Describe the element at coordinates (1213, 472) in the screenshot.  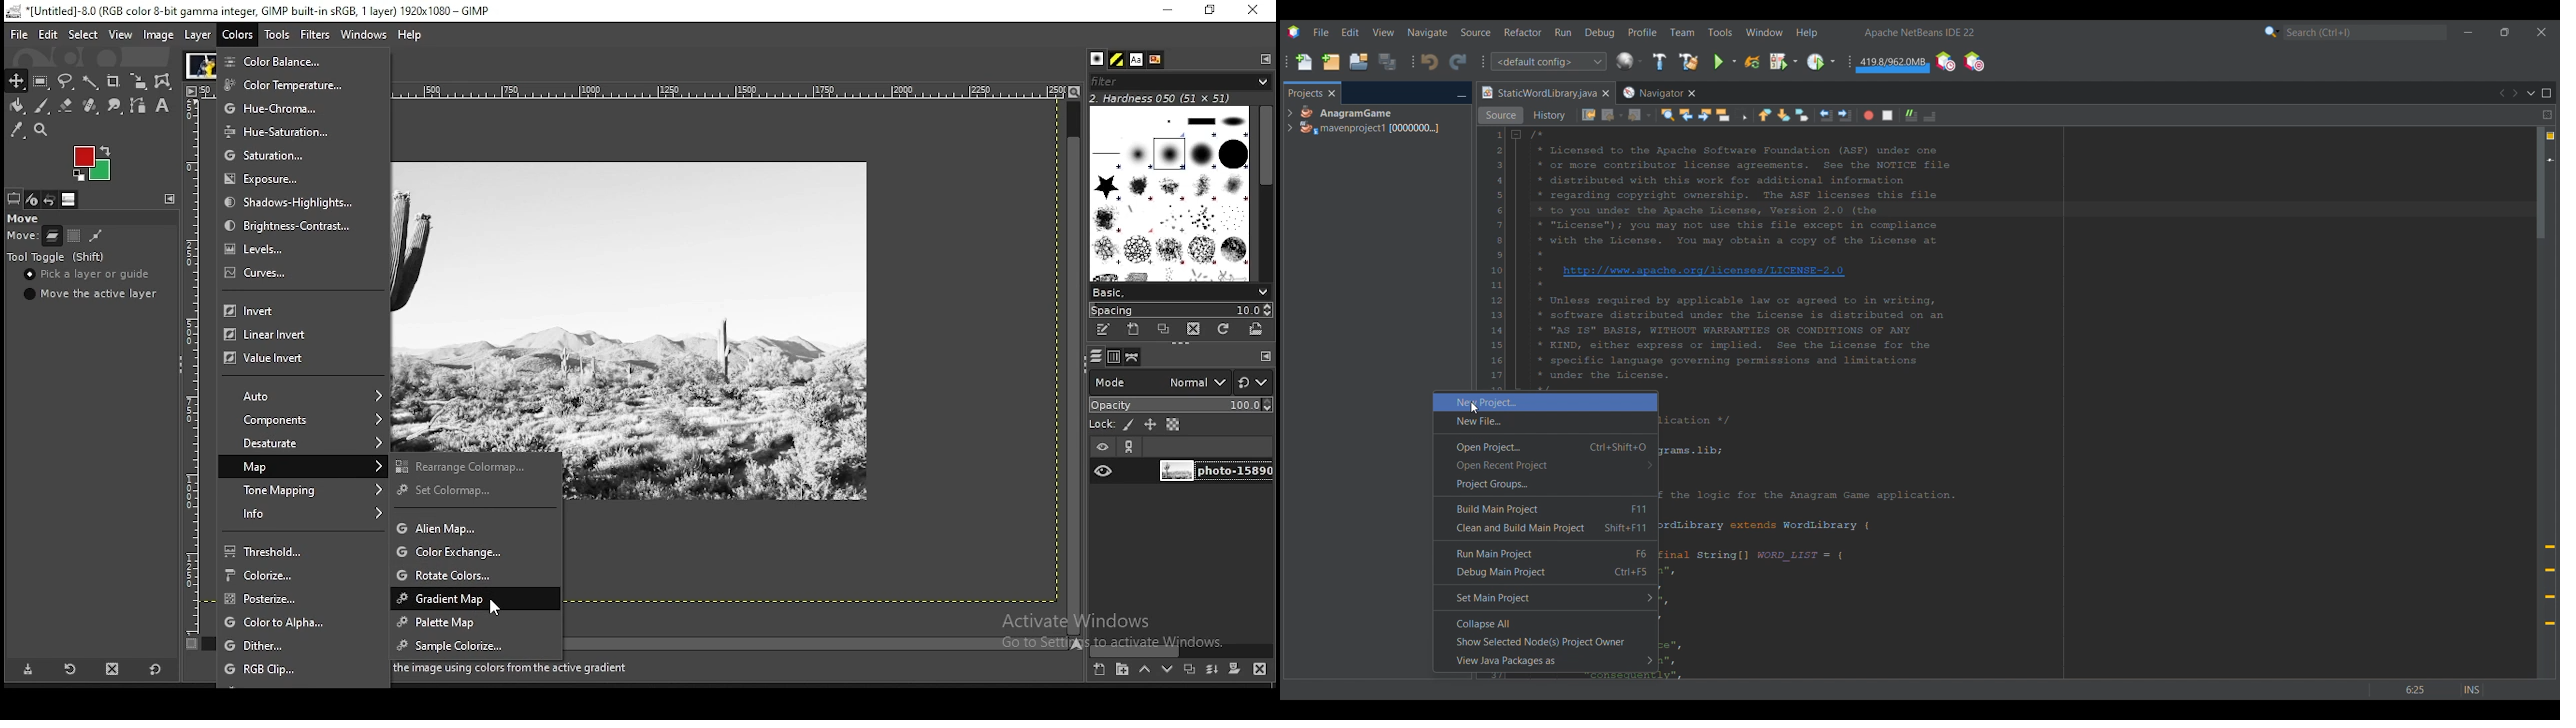
I see `layer` at that location.